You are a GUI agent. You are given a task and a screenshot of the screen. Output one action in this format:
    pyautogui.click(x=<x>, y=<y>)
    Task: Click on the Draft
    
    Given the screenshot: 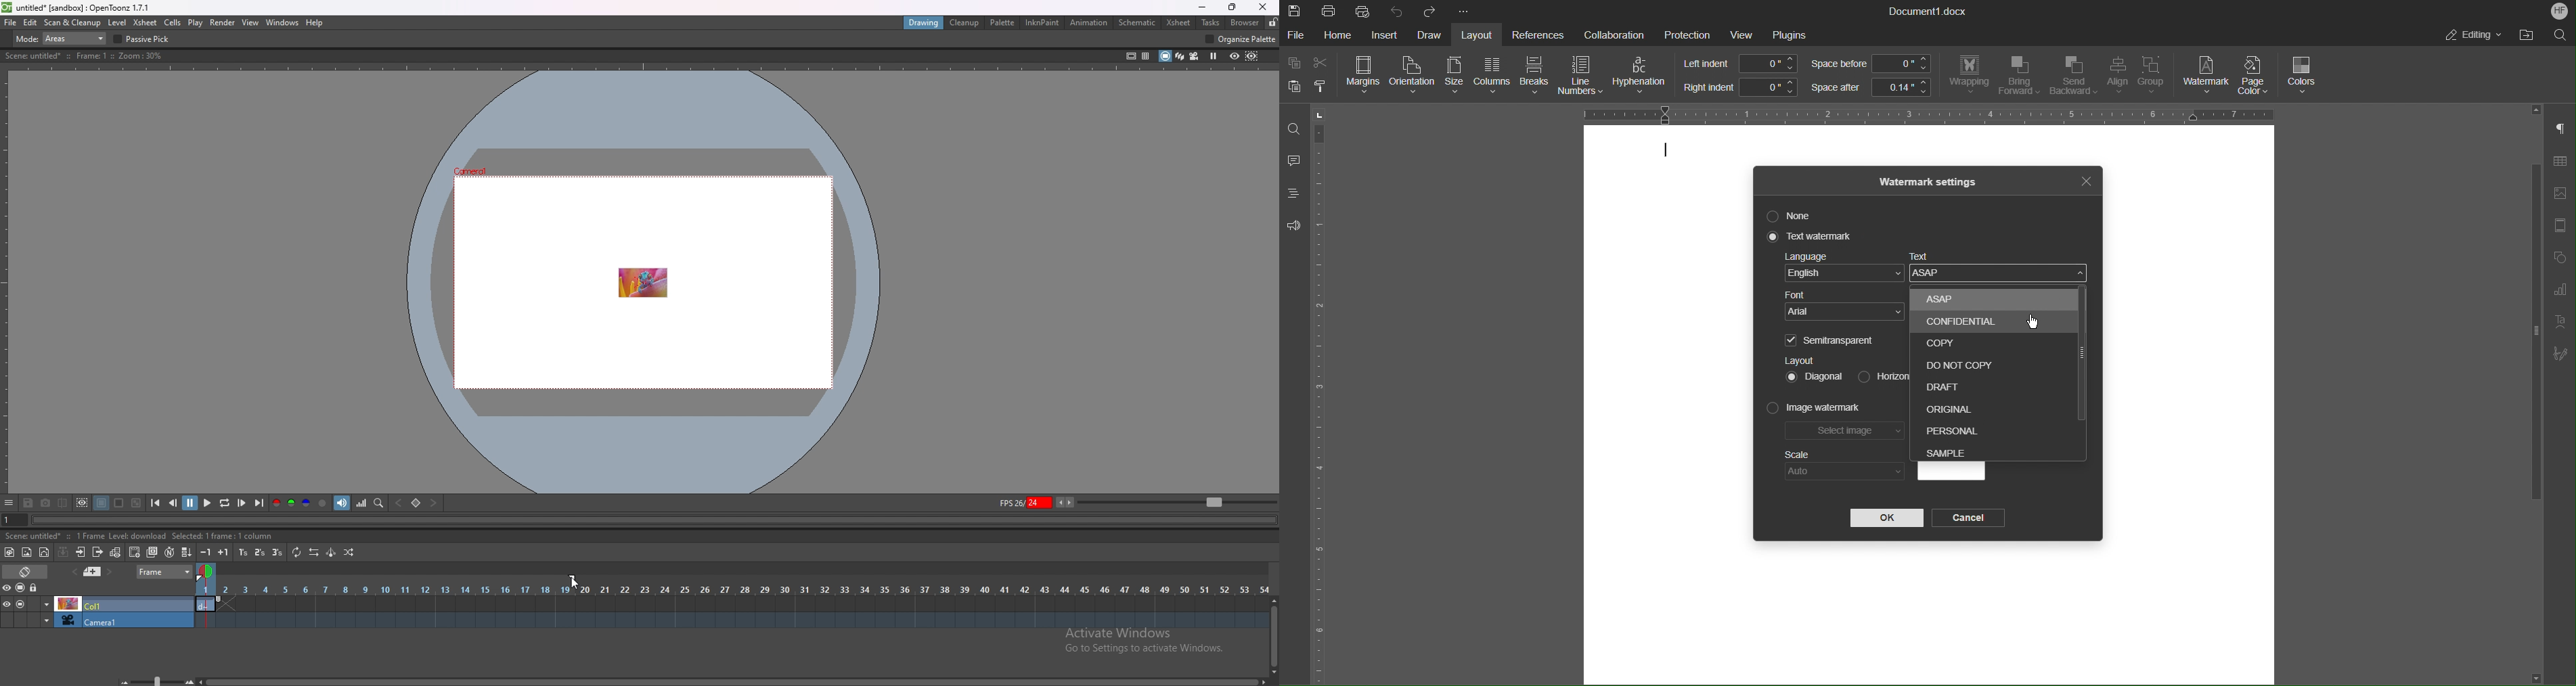 What is the action you would take?
    pyautogui.click(x=1947, y=383)
    